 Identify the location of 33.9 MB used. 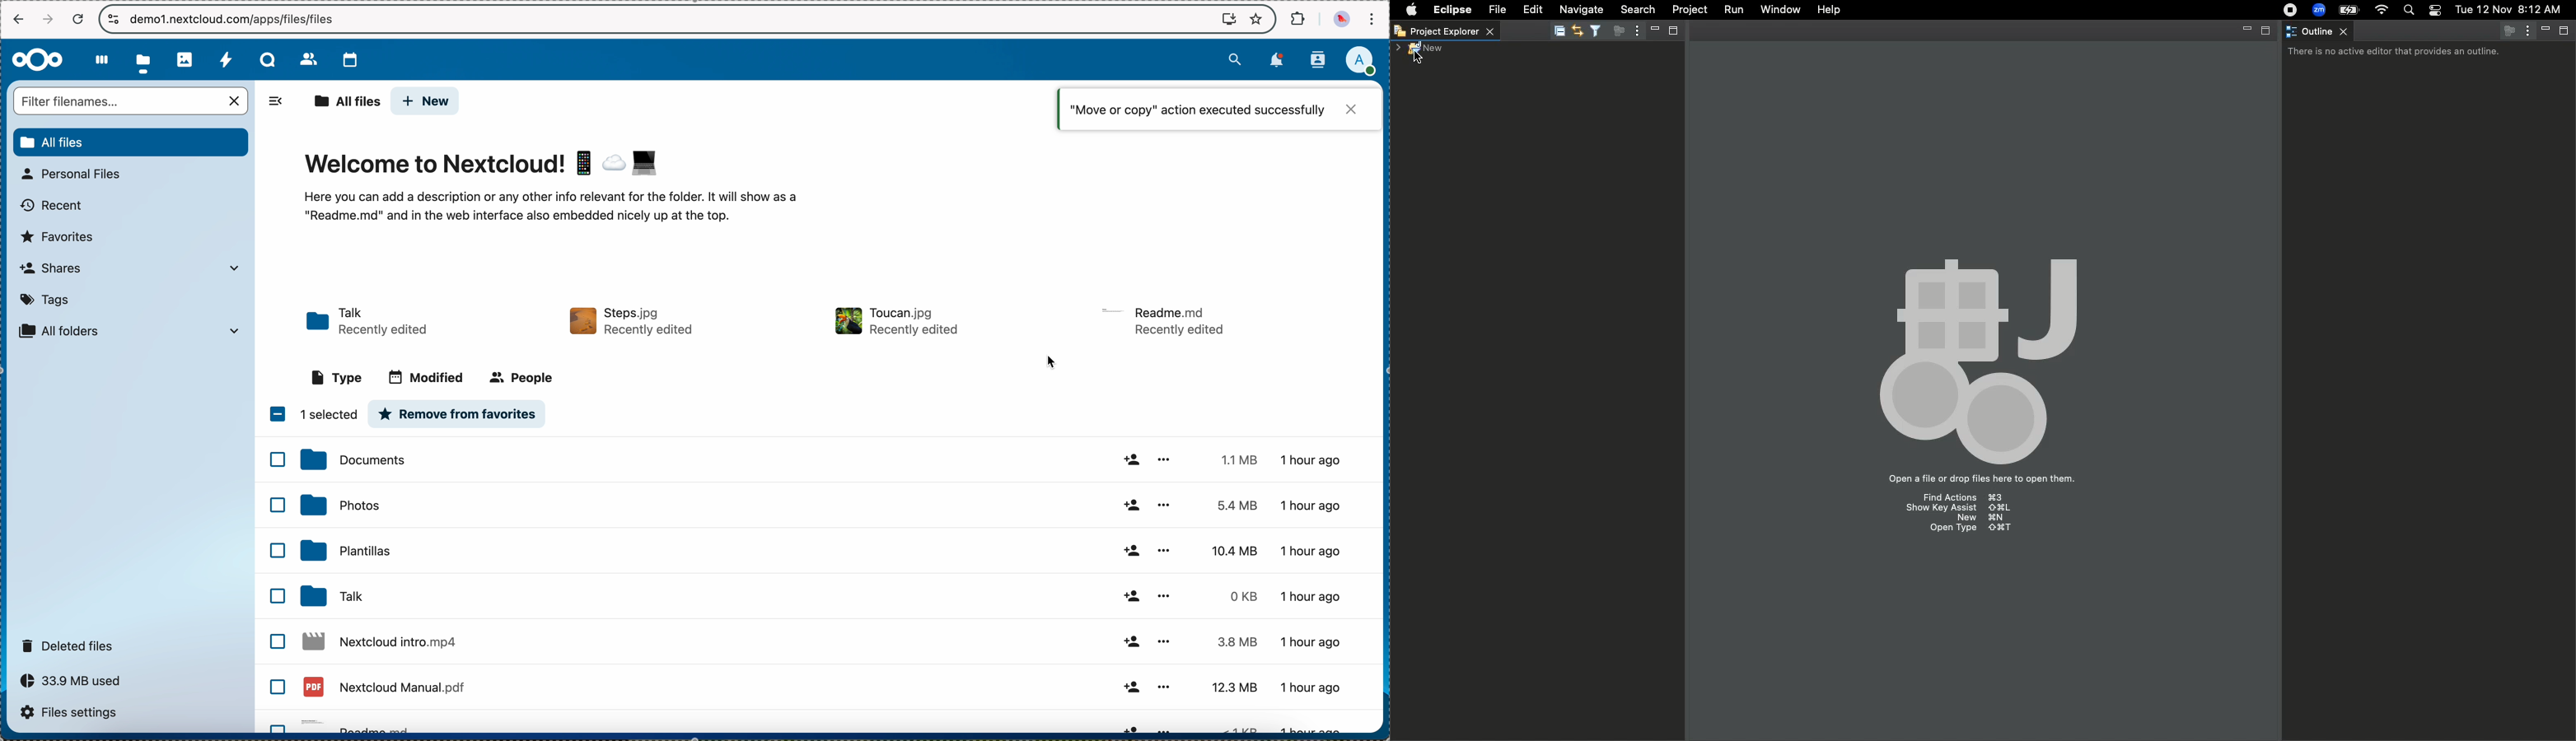
(74, 681).